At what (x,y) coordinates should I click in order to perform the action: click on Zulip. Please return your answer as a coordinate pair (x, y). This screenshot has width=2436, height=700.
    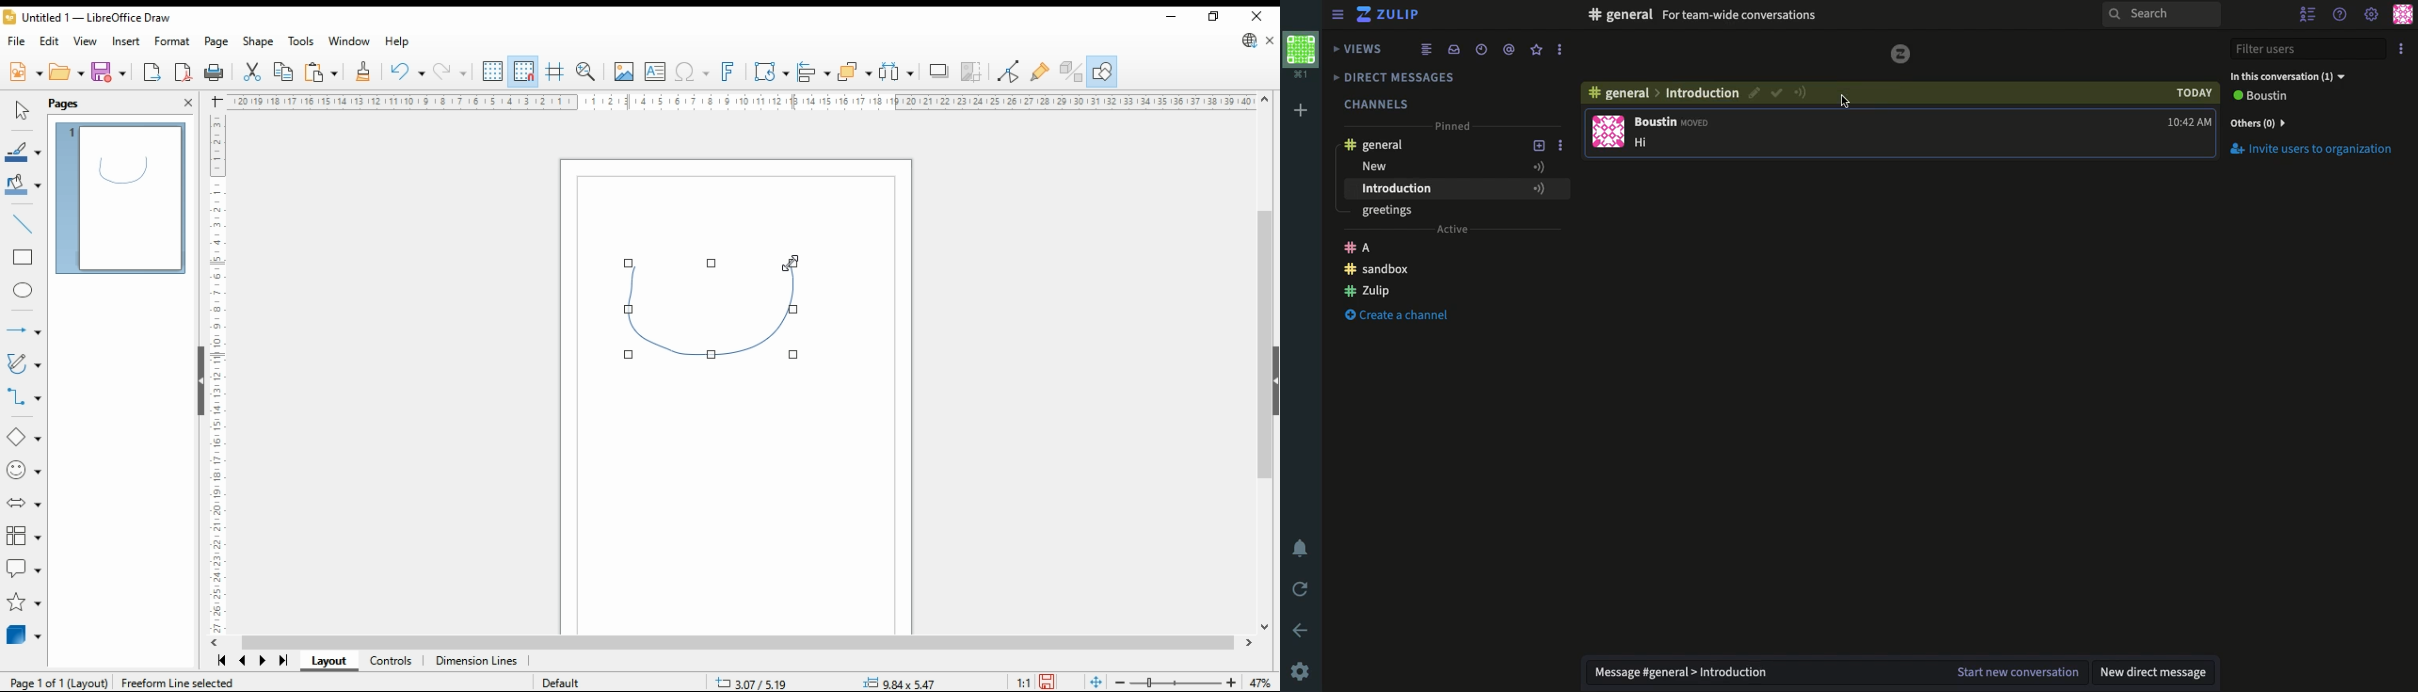
    Looking at the image, I should click on (1369, 246).